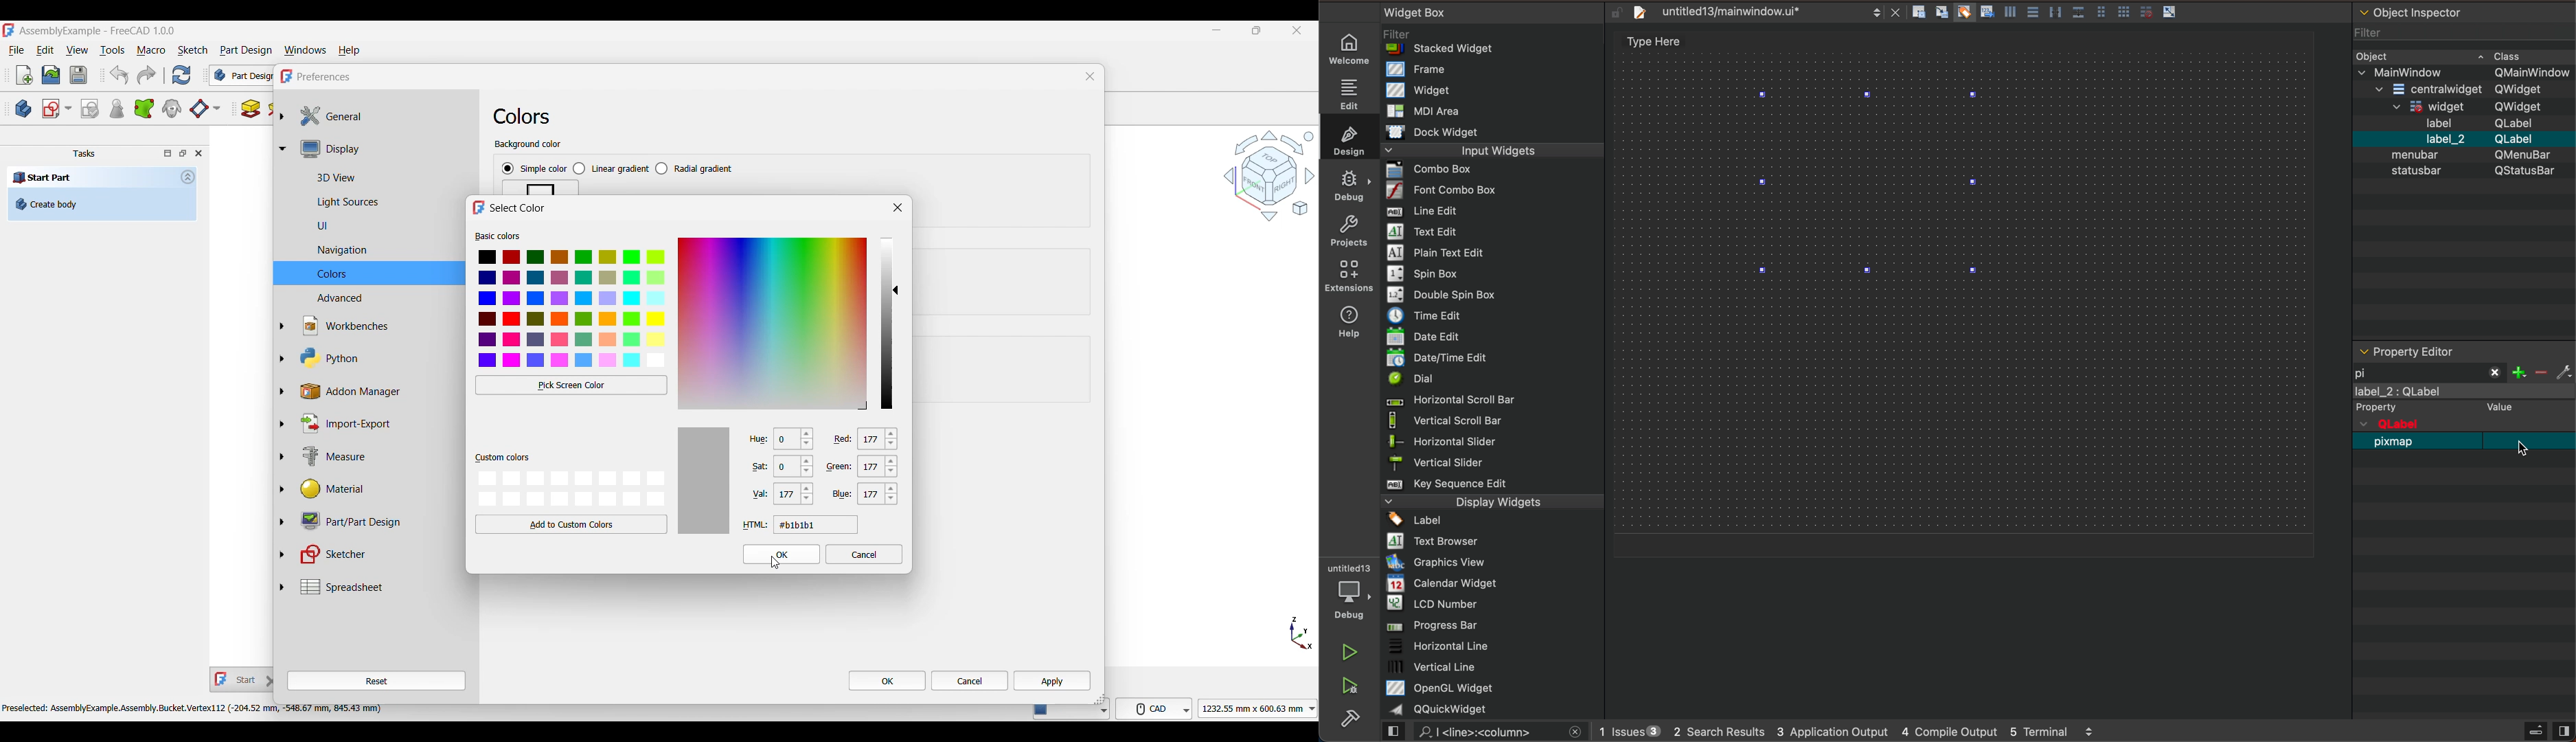 The height and width of the screenshot is (756, 2576). What do you see at coordinates (2523, 448) in the screenshot?
I see `cursor` at bounding box center [2523, 448].